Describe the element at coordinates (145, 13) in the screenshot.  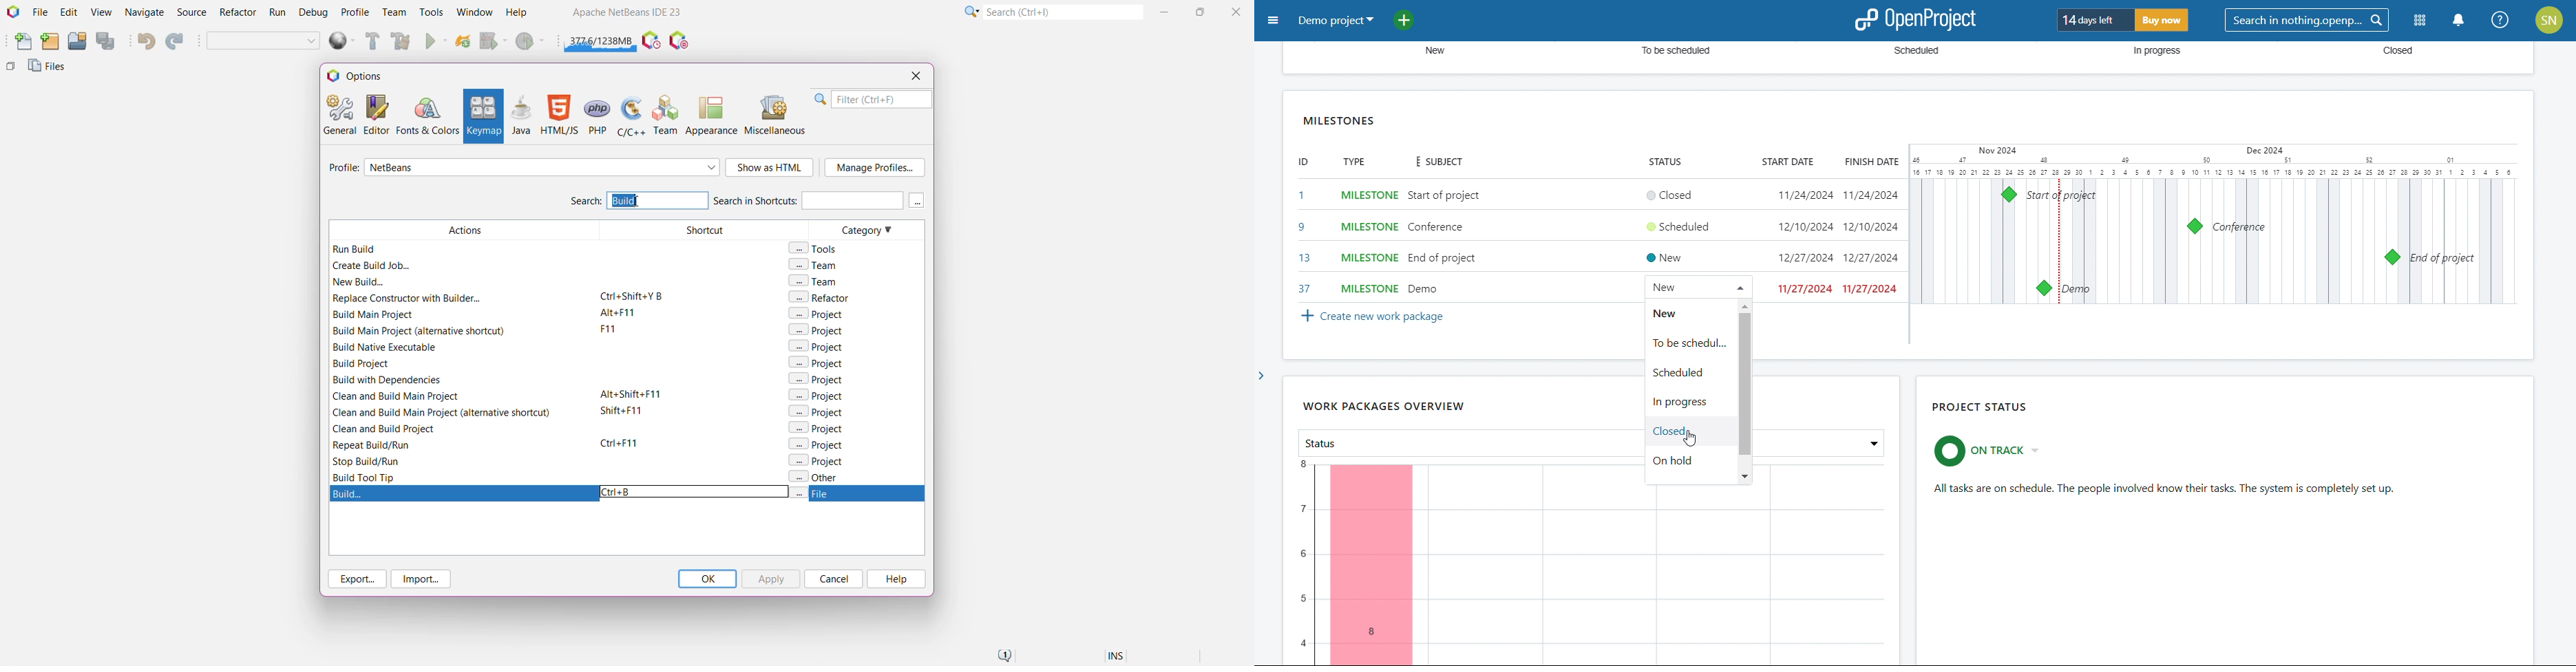
I see `Navigate` at that location.